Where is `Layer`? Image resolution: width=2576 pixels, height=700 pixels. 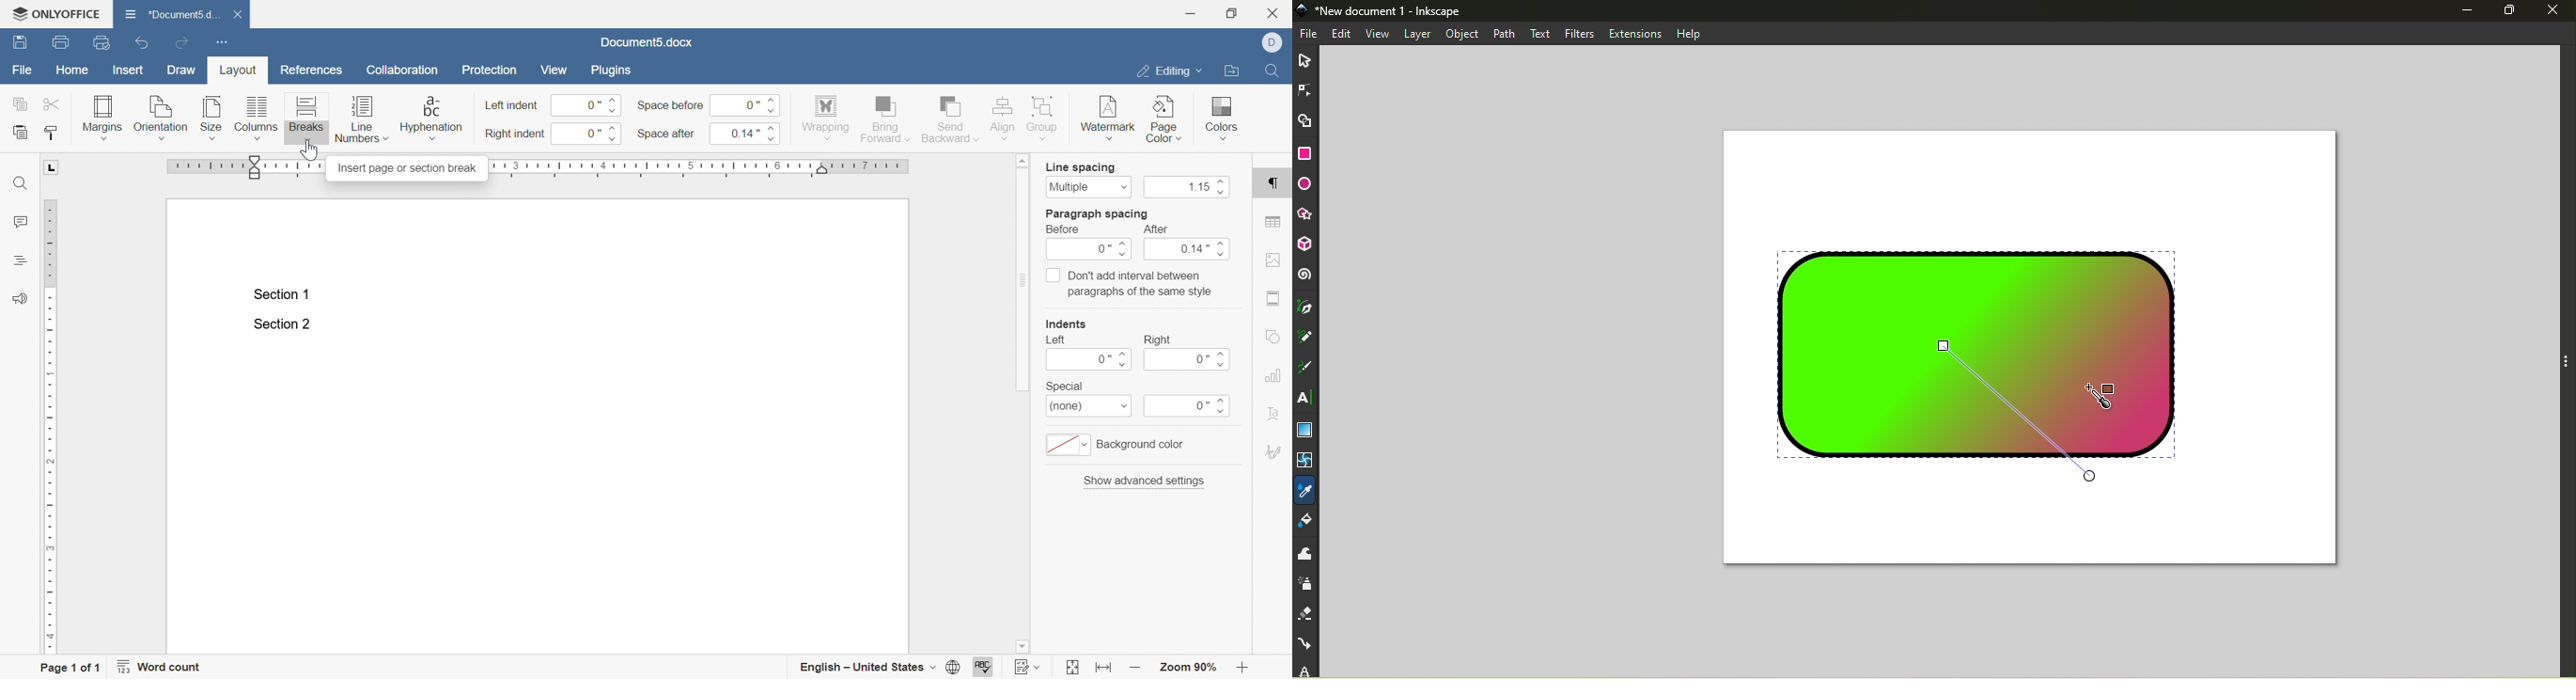
Layer is located at coordinates (1418, 35).